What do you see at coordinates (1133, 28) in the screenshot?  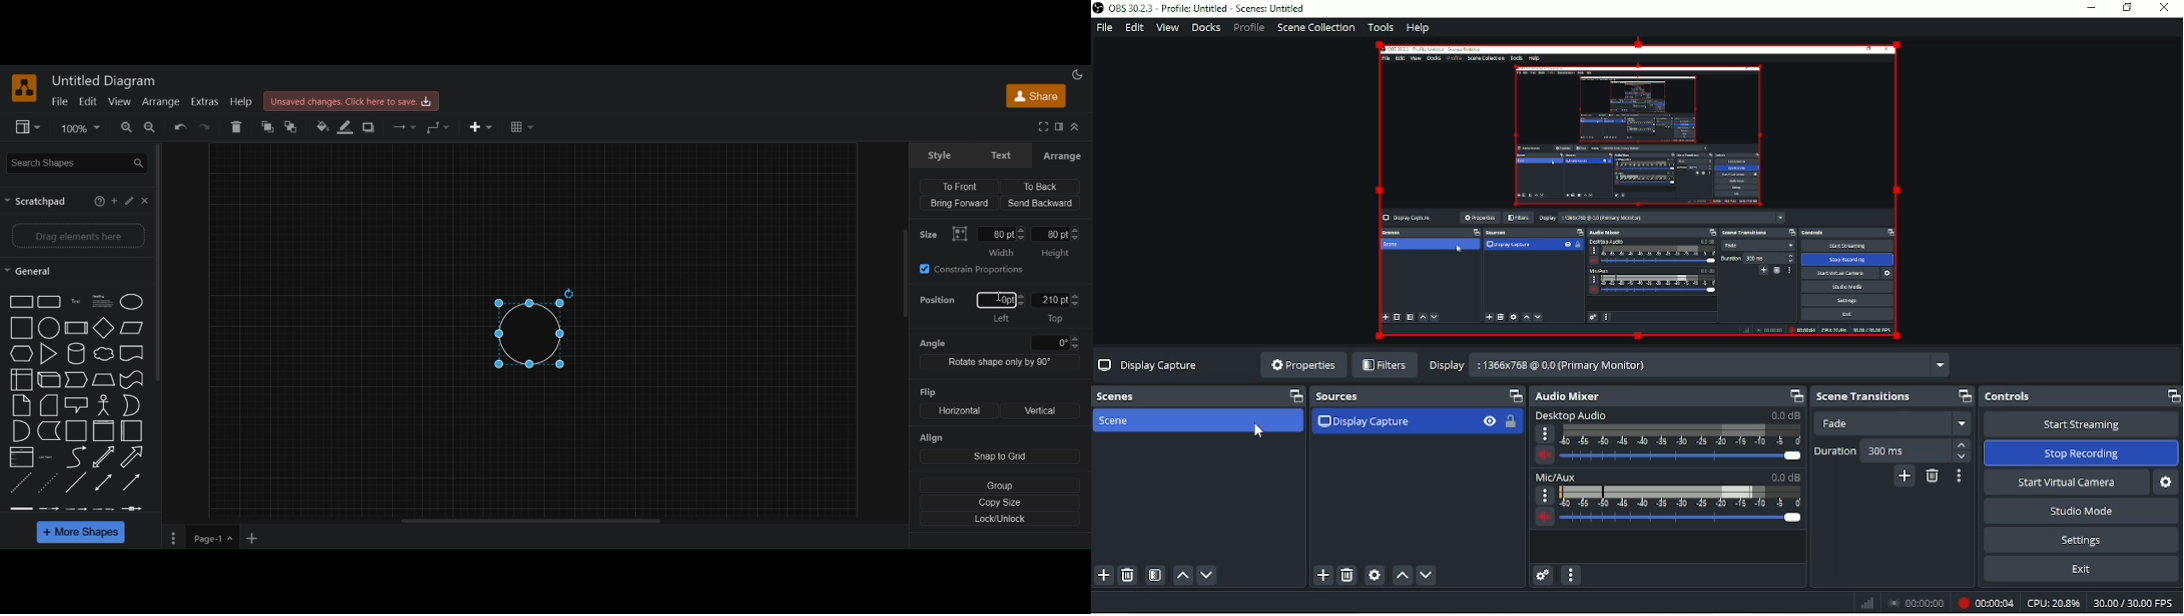 I see `Edit` at bounding box center [1133, 28].